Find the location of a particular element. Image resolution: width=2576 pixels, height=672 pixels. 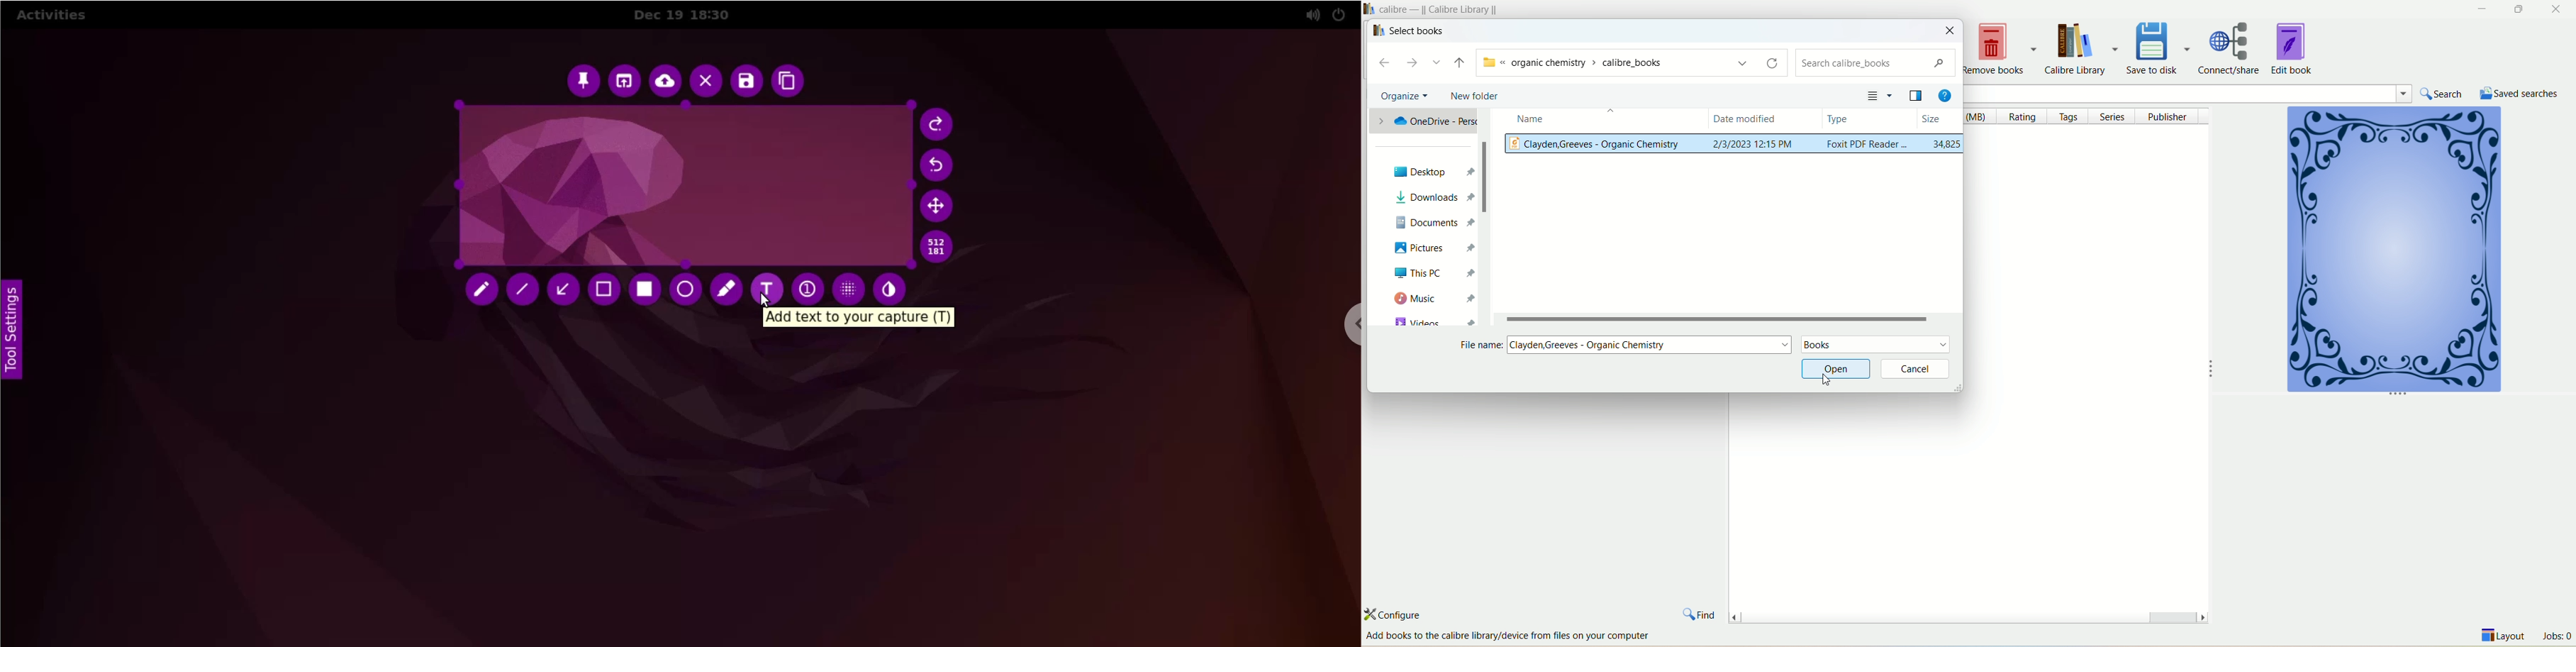

upto is located at coordinates (1458, 63).